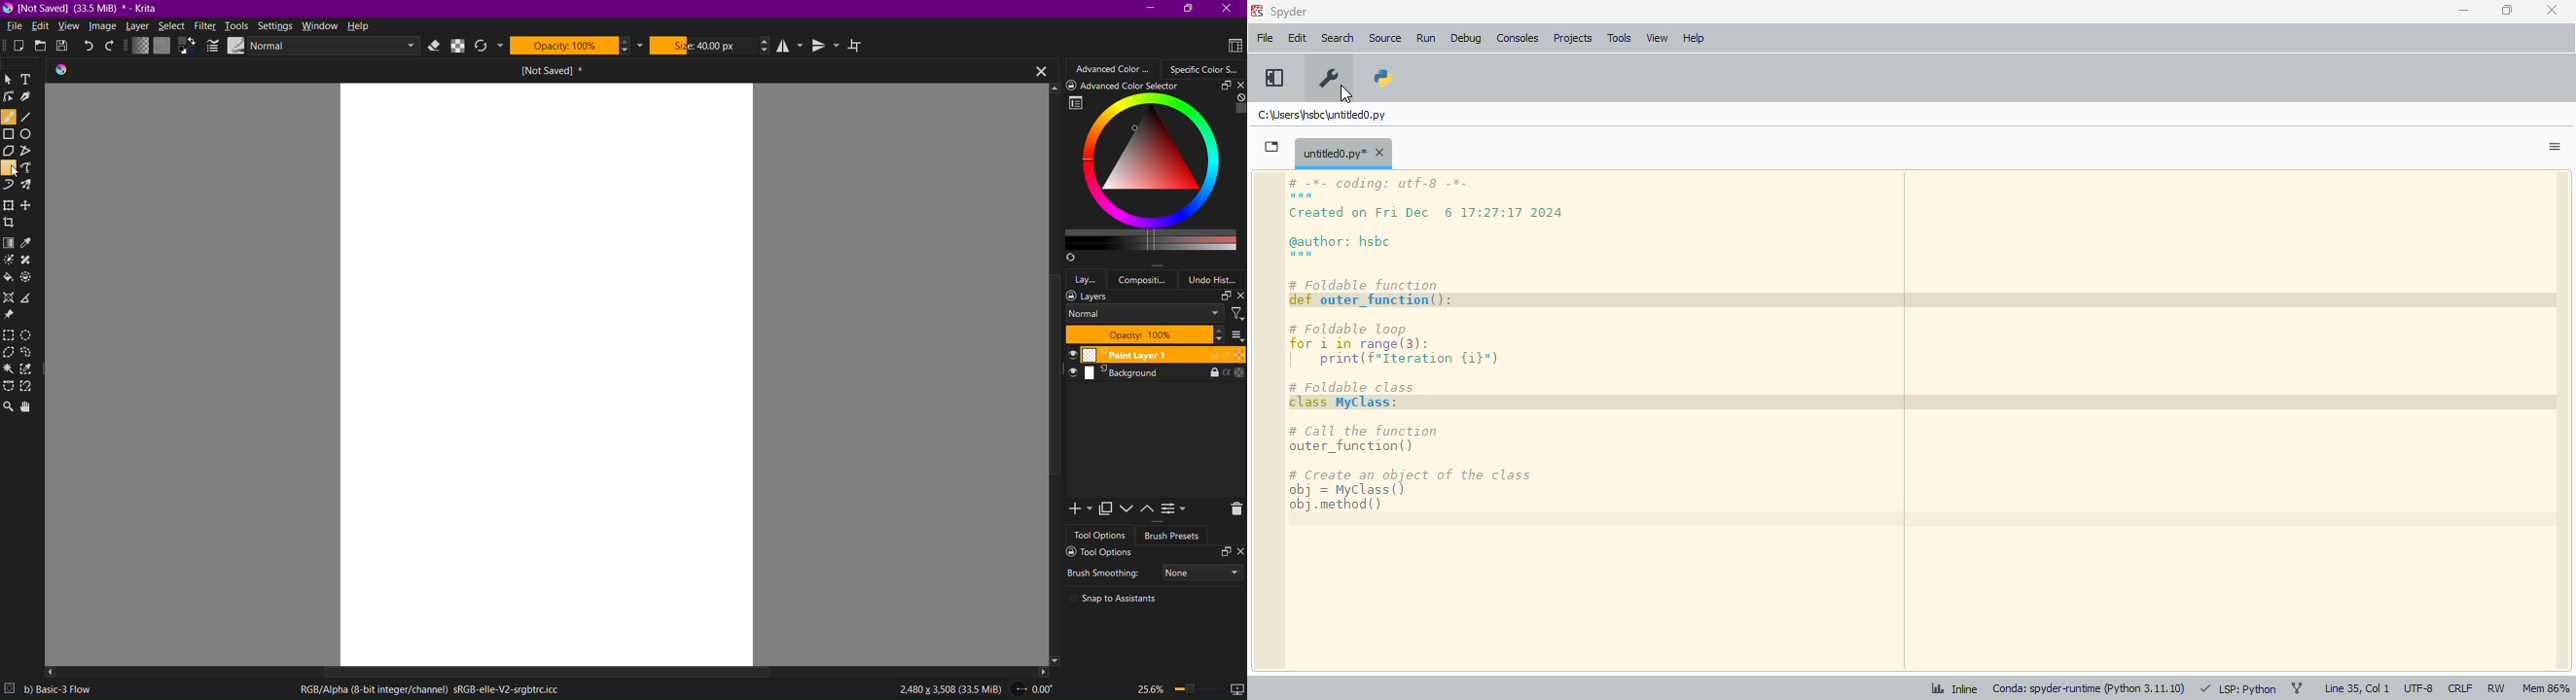 The width and height of the screenshot is (2576, 700). What do you see at coordinates (8, 170) in the screenshot?
I see `Bezier Curve Tool` at bounding box center [8, 170].